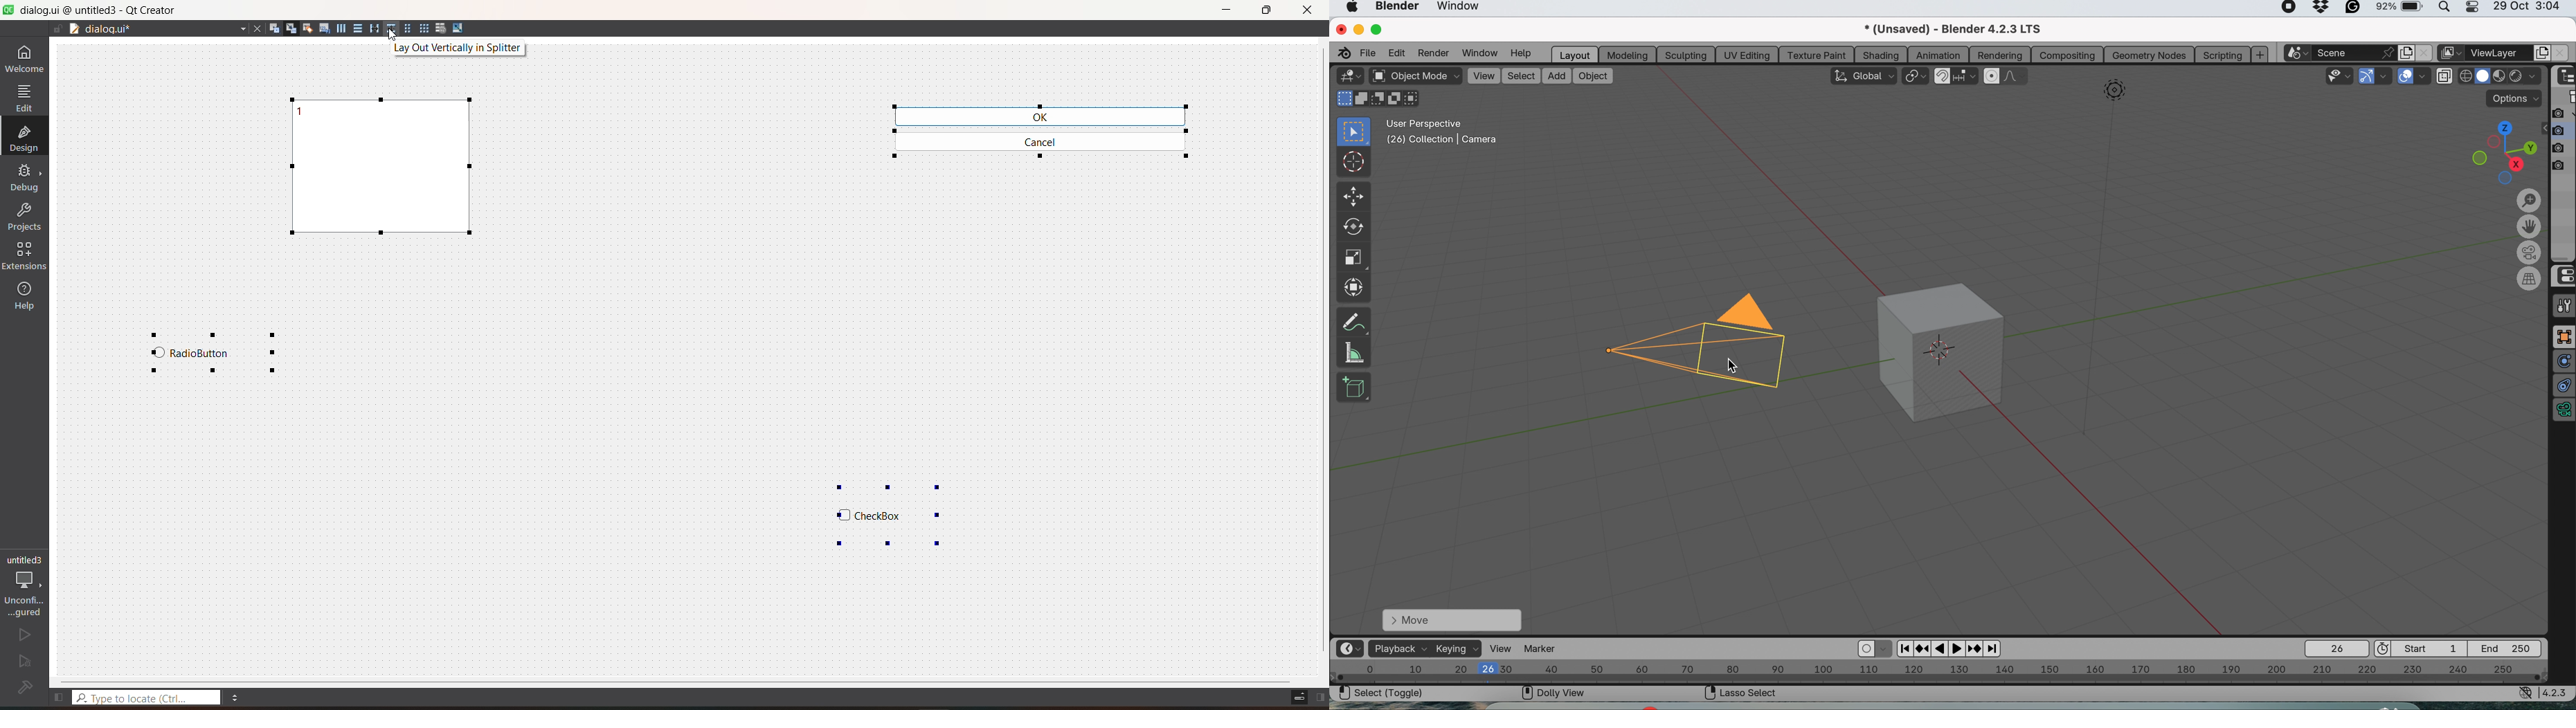 The image size is (2576, 728). Describe the element at coordinates (2484, 77) in the screenshot. I see `material preview display` at that location.